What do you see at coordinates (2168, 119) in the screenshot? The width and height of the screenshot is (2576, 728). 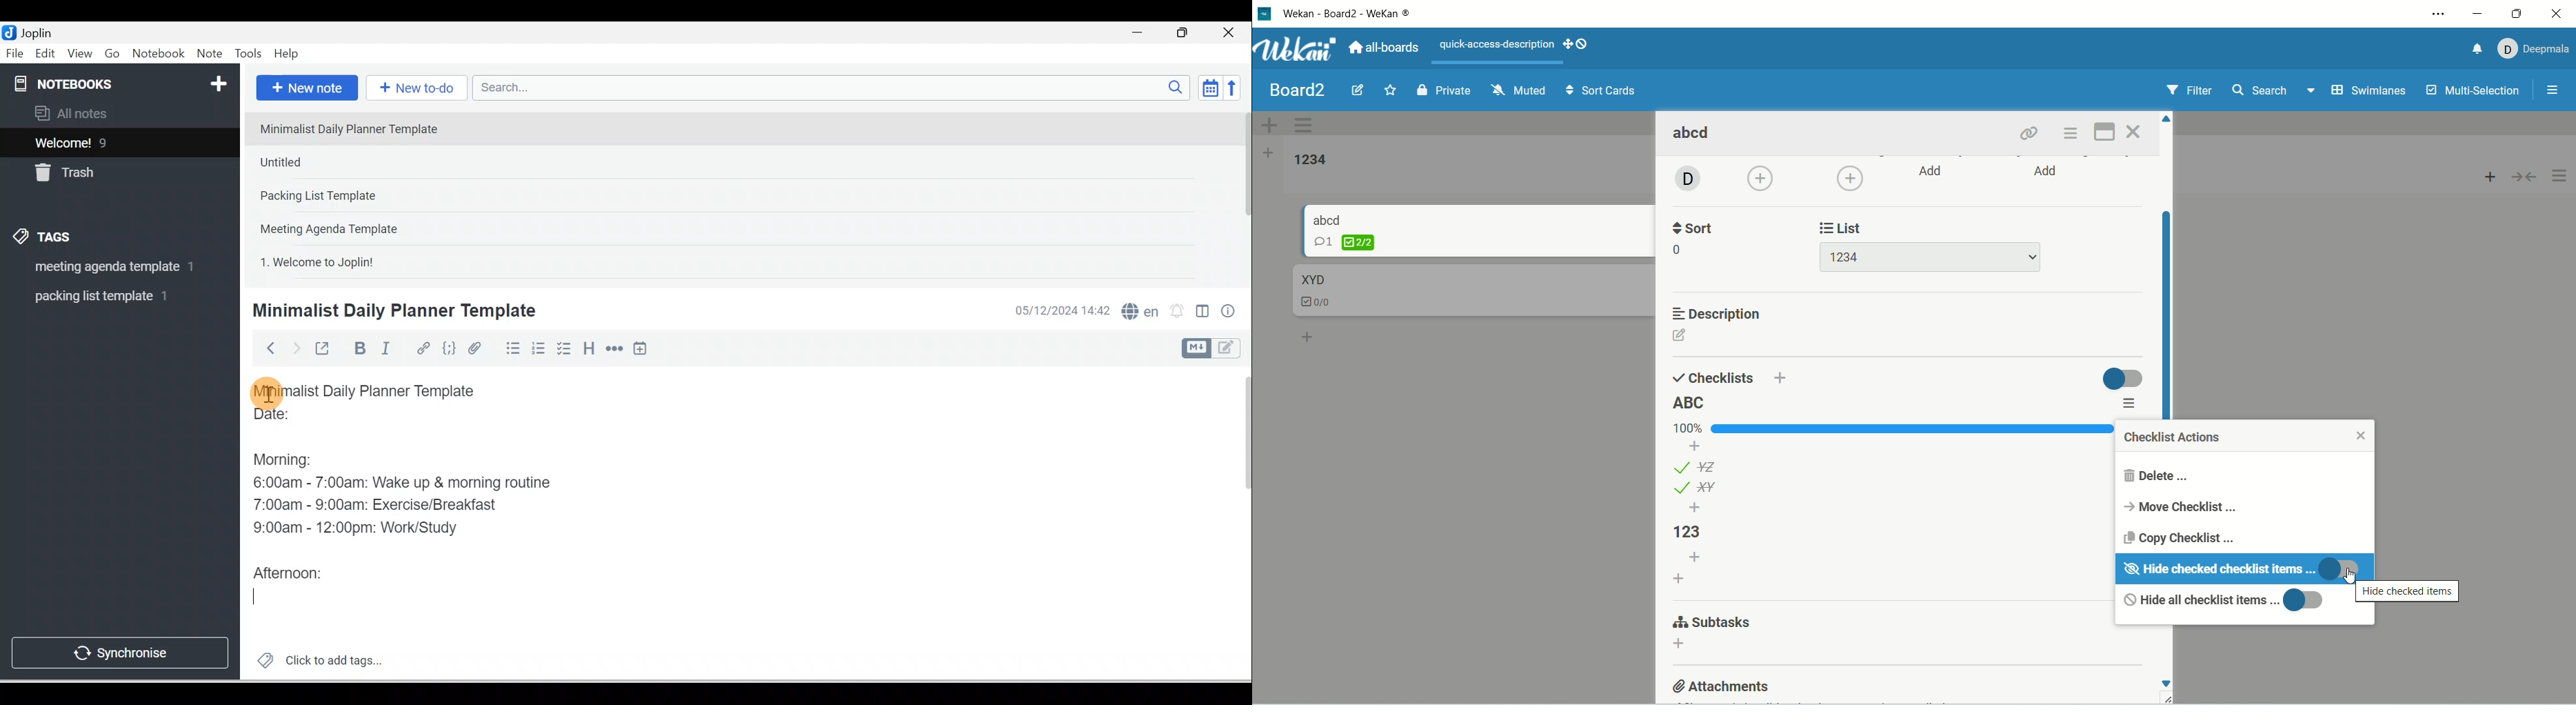 I see `scroll up` at bounding box center [2168, 119].